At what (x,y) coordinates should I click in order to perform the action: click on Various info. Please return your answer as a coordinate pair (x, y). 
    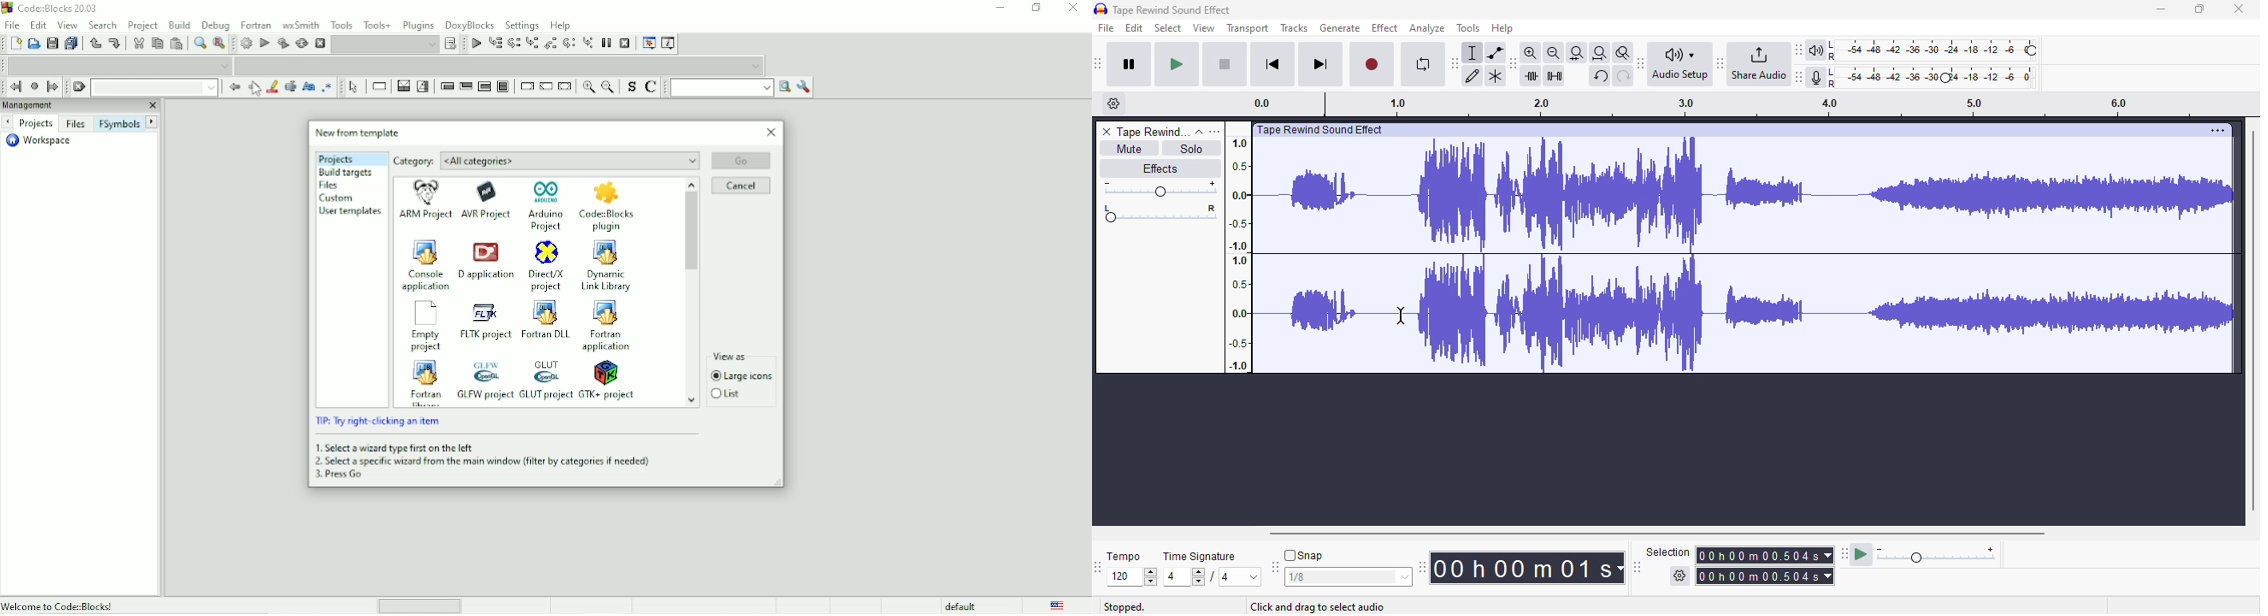
    Looking at the image, I should click on (670, 42).